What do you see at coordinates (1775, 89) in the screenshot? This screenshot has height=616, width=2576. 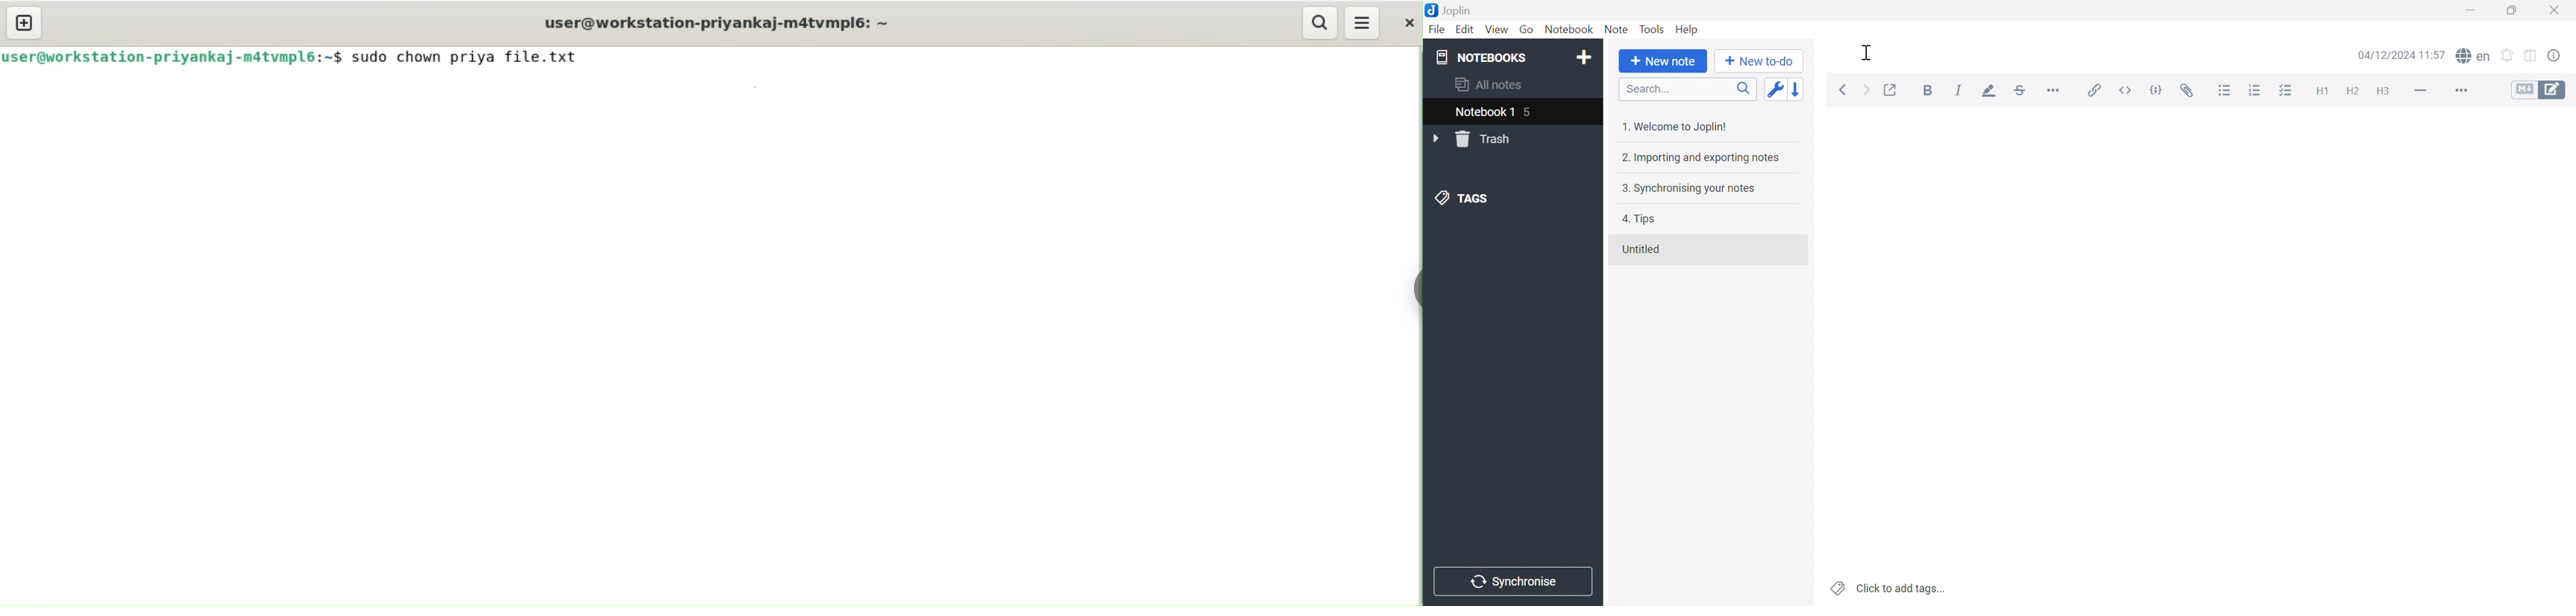 I see `Toggle sort order field` at bounding box center [1775, 89].